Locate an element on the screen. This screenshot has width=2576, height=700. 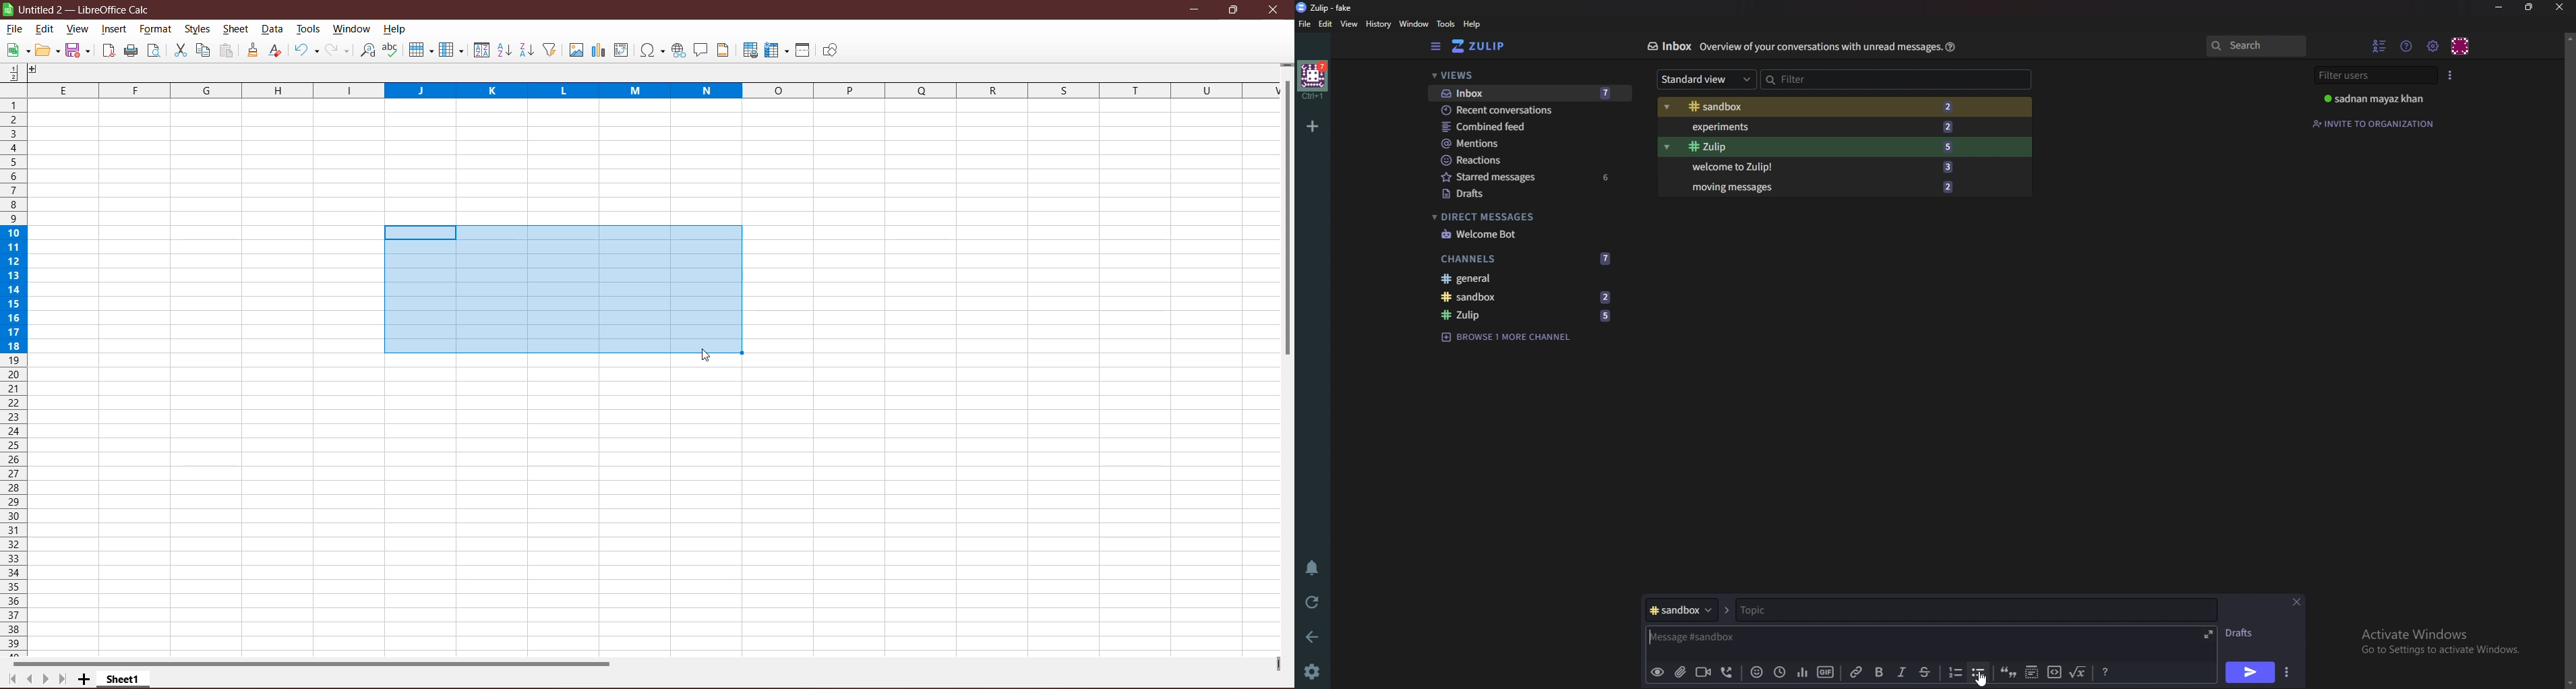
Show Draw Functions is located at coordinates (830, 51).